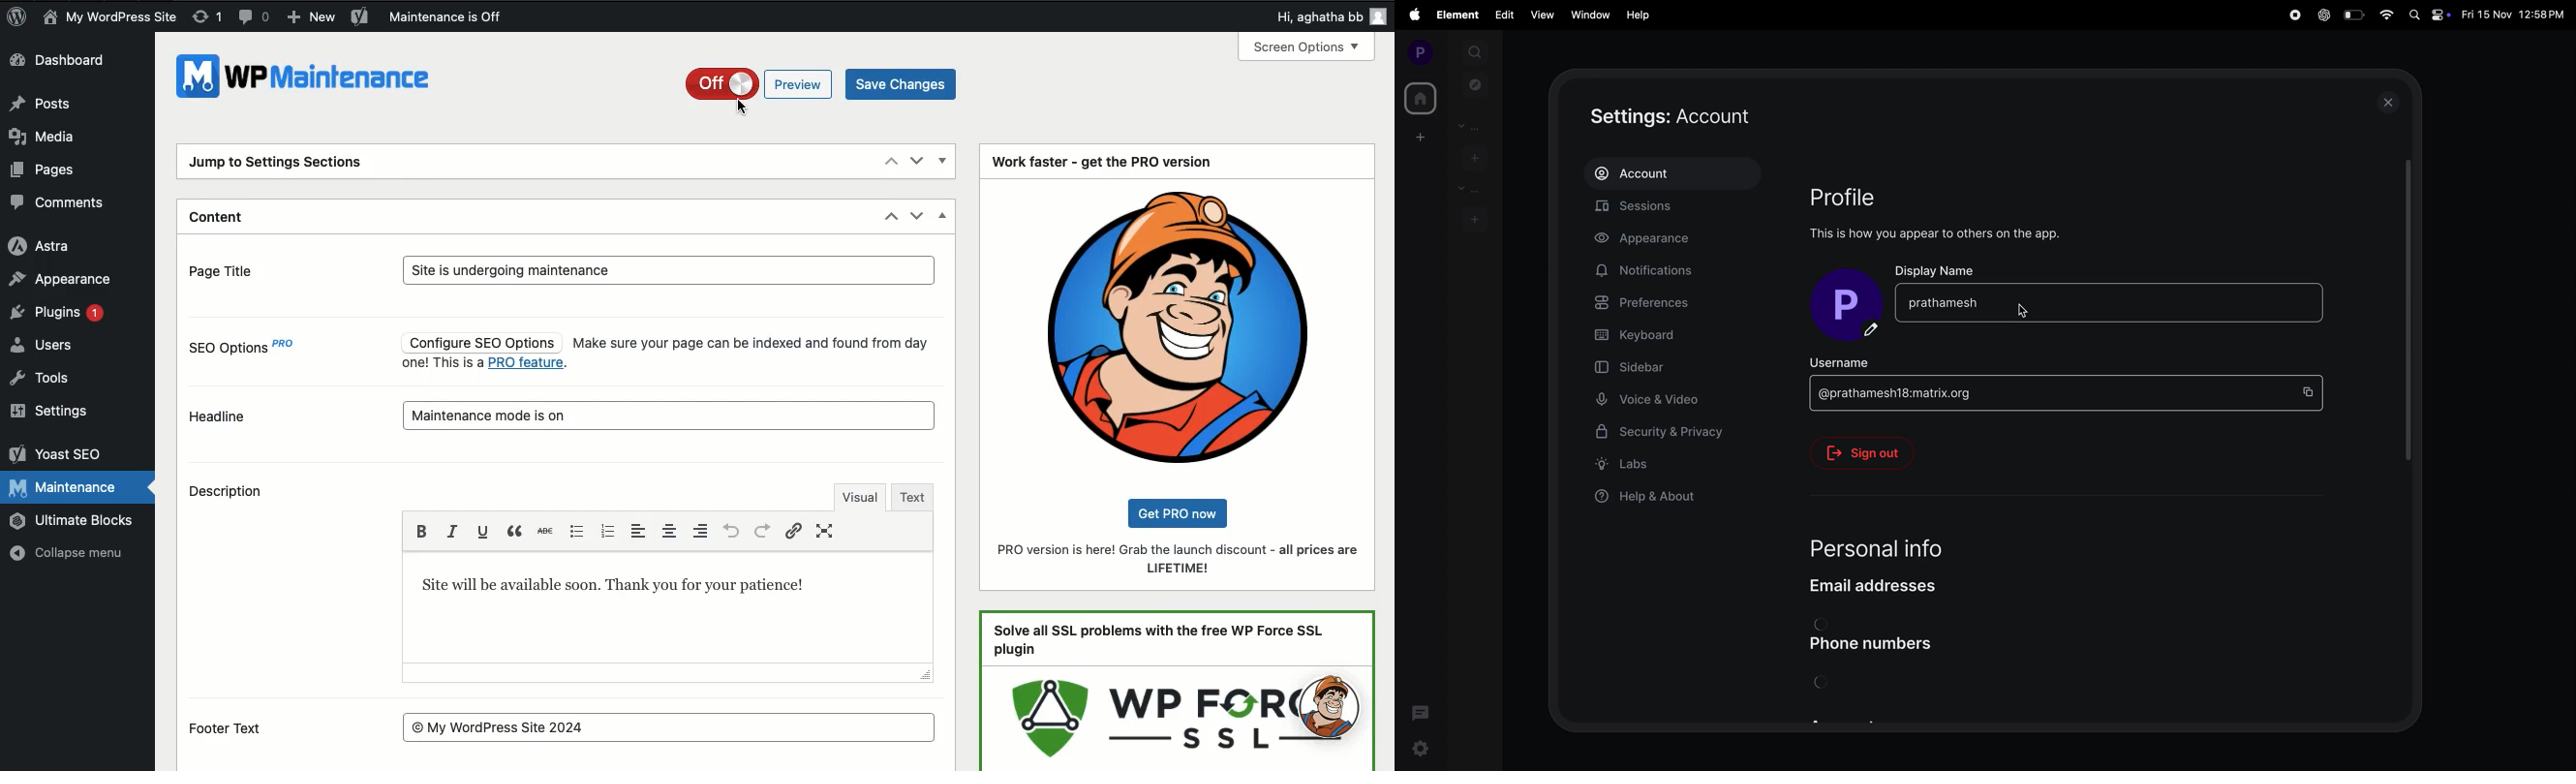 The image size is (2576, 784). What do you see at coordinates (668, 271) in the screenshot?
I see `Site is undergoing maintenance` at bounding box center [668, 271].